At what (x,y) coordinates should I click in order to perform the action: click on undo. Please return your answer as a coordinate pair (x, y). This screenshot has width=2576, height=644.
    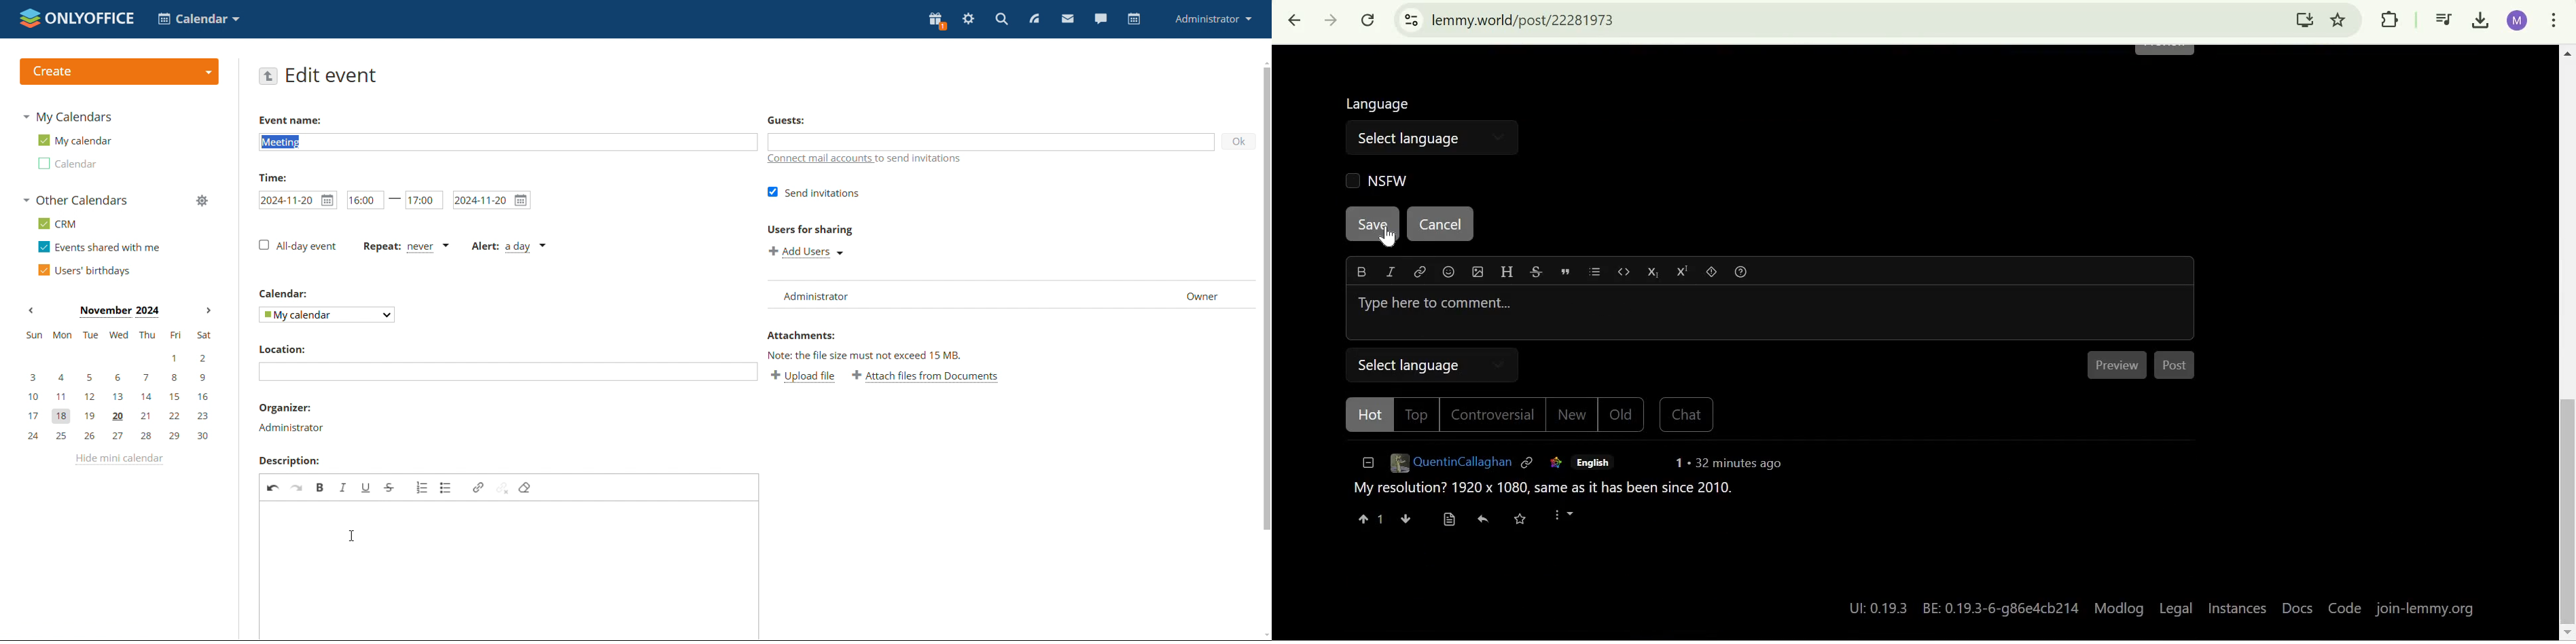
    Looking at the image, I should click on (273, 487).